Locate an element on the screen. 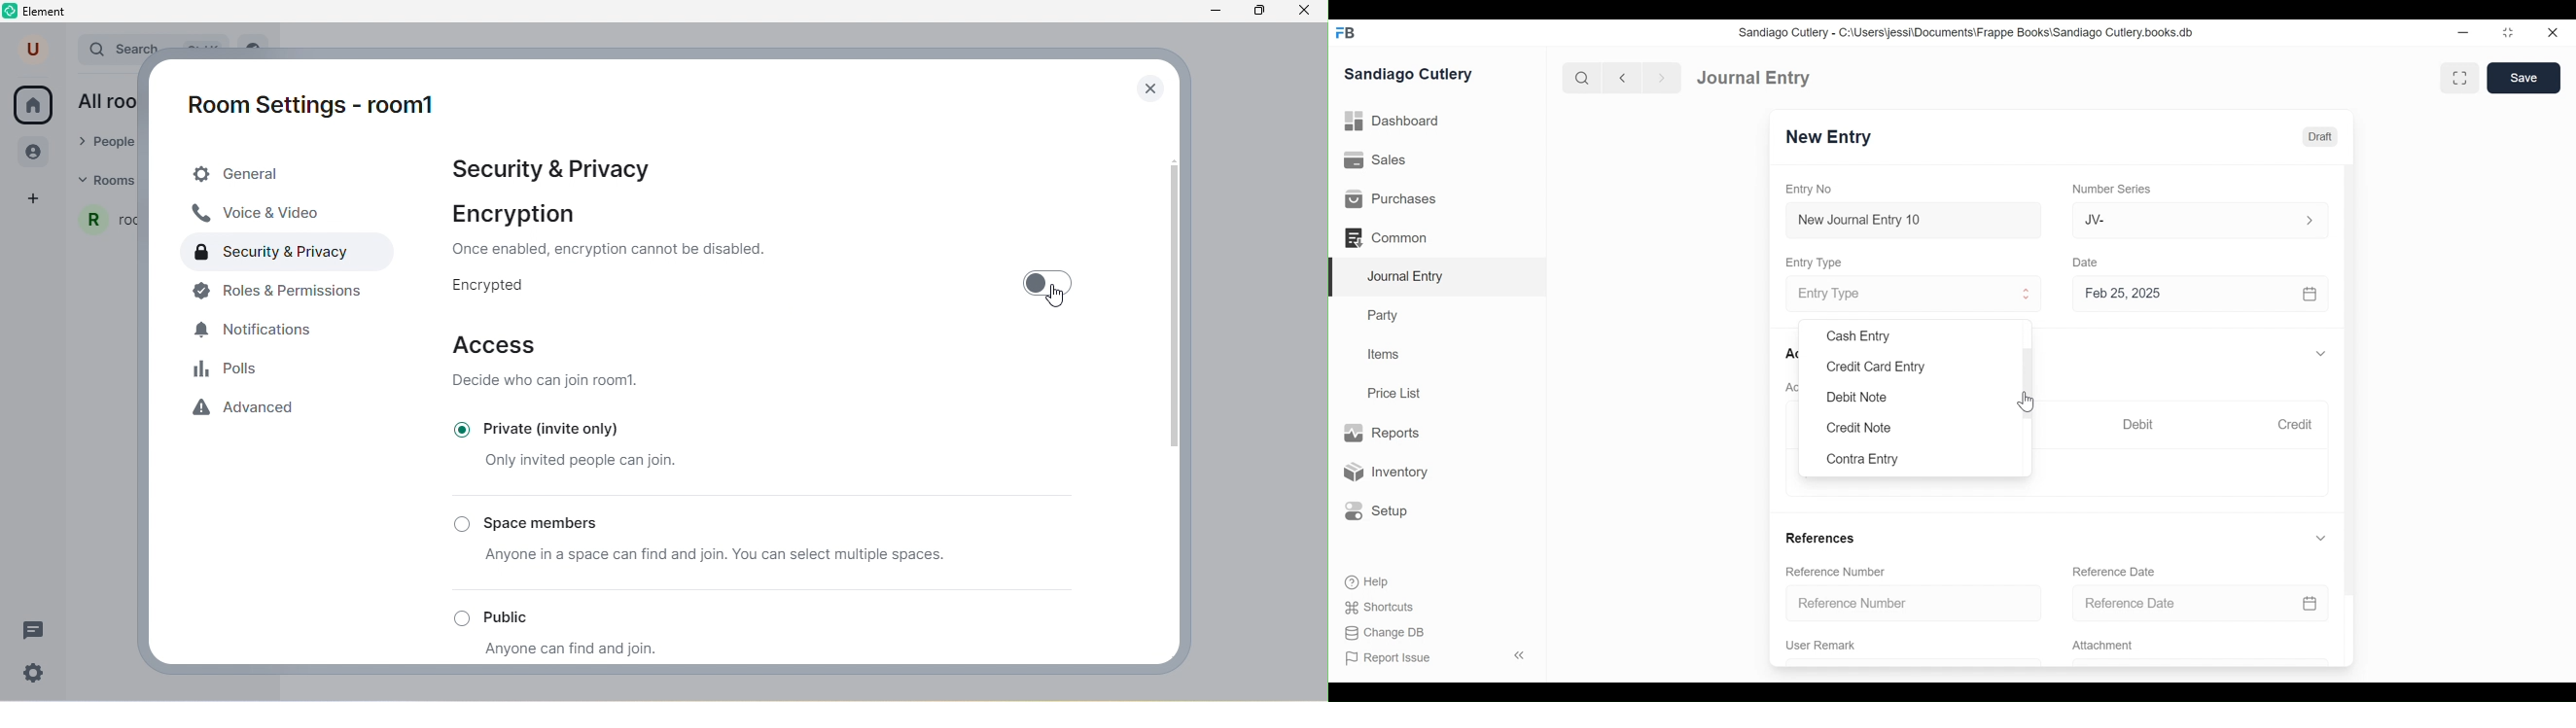  Party is located at coordinates (1381, 315).